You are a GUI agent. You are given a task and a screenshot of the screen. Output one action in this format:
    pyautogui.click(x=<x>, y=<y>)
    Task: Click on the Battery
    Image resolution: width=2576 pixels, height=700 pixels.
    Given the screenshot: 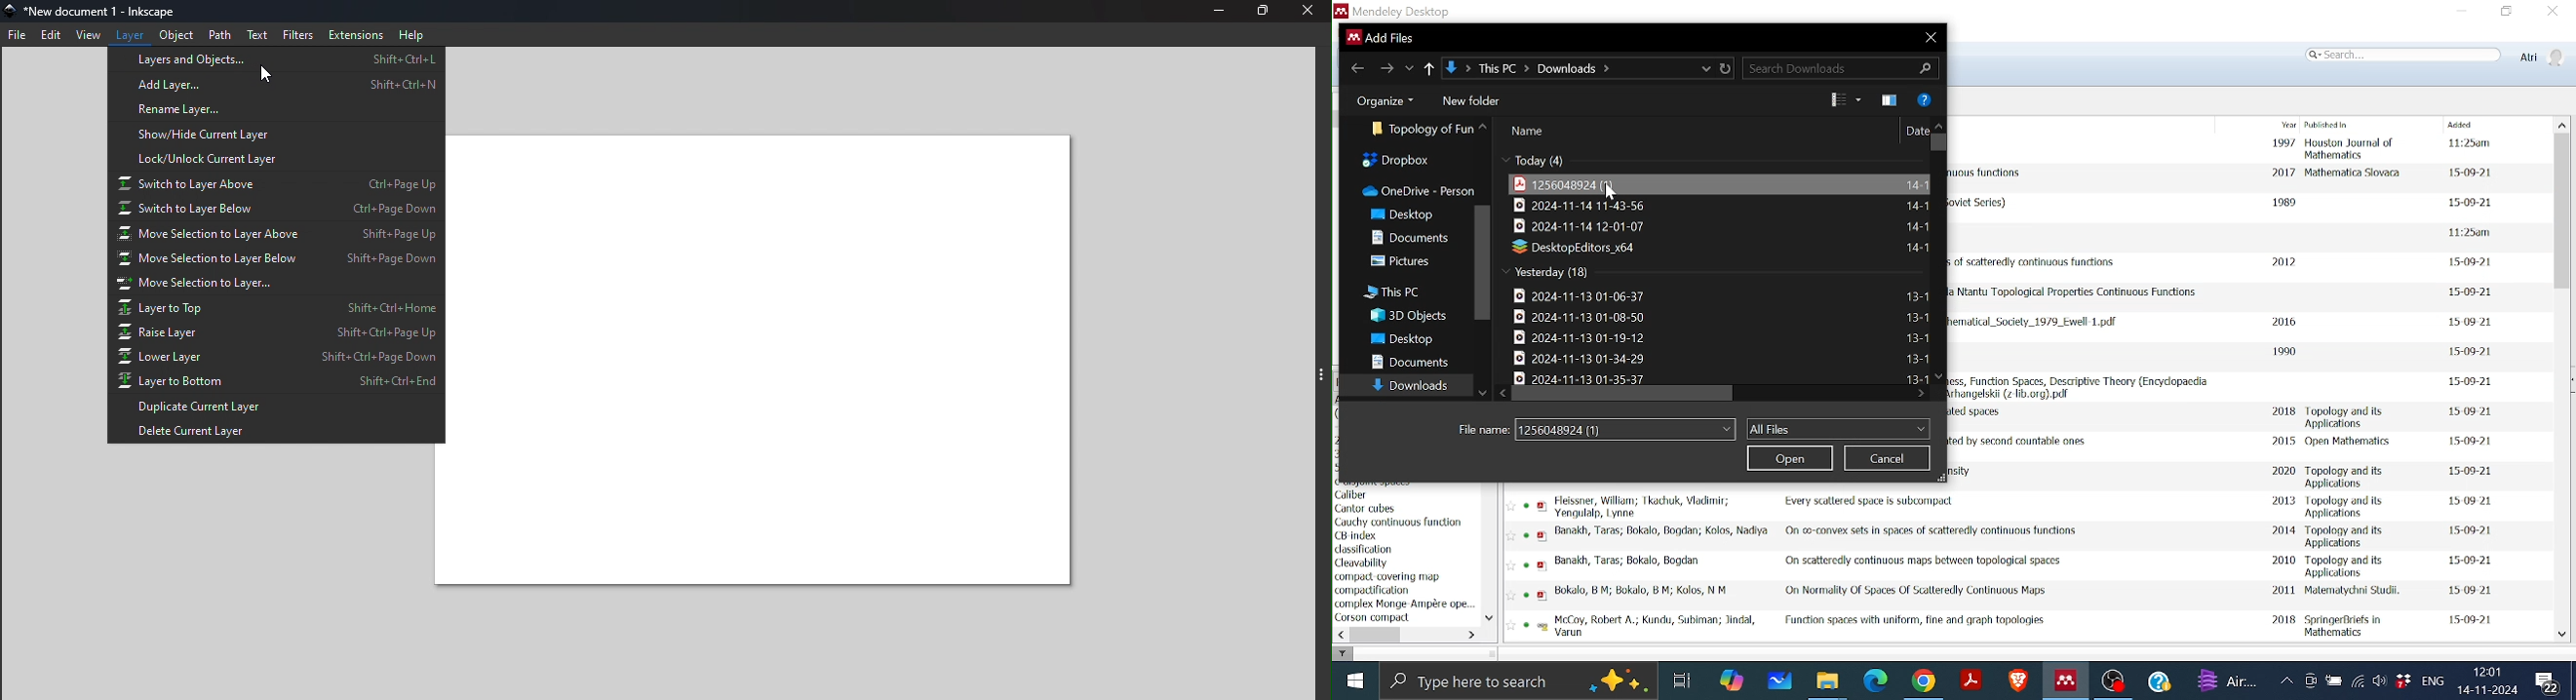 What is the action you would take?
    pyautogui.click(x=2334, y=682)
    